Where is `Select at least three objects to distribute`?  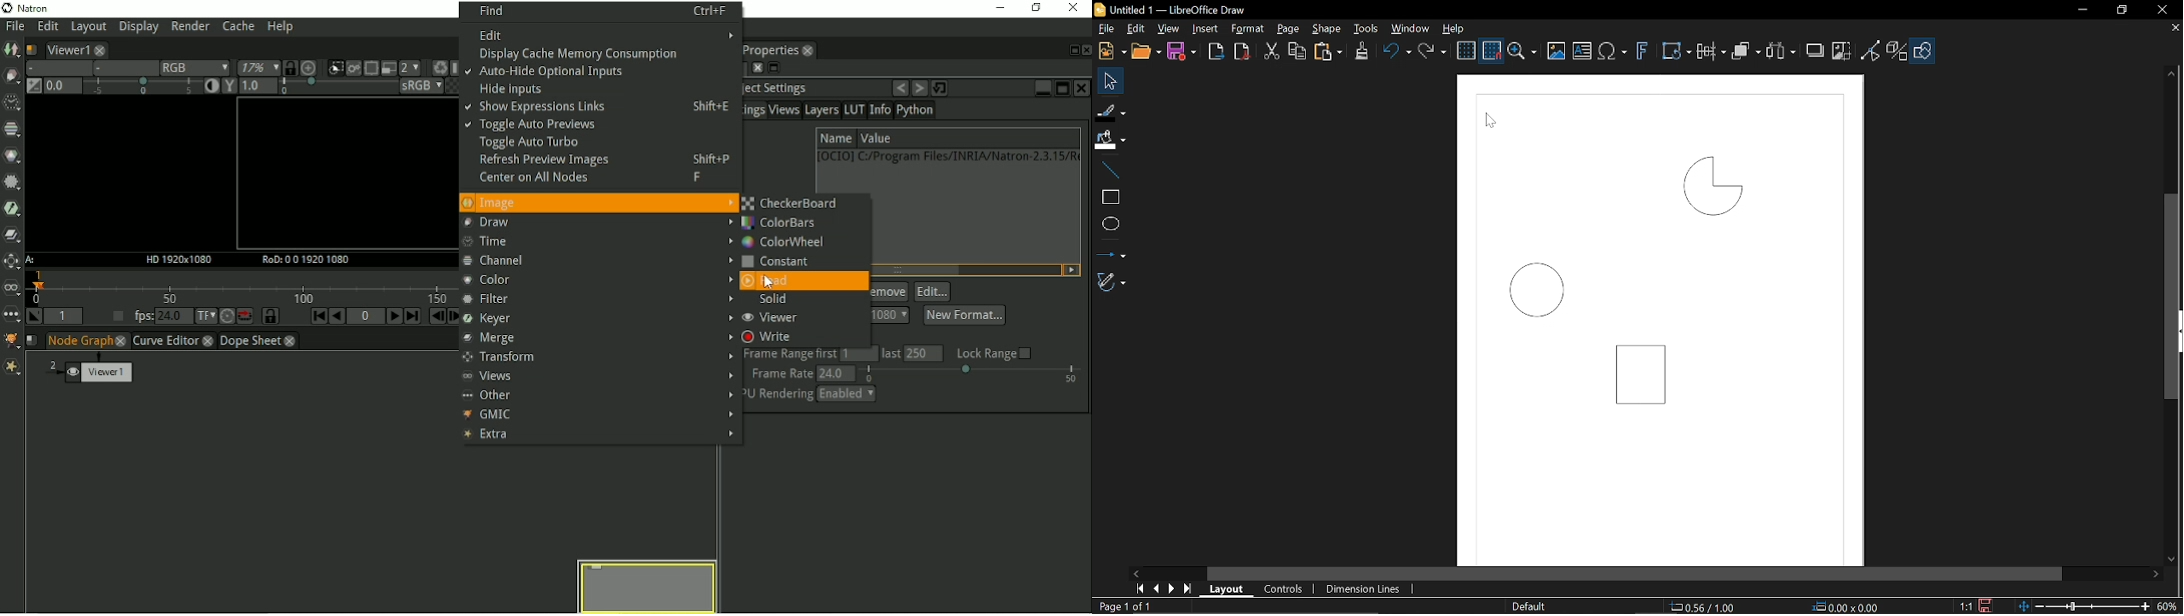 Select at least three objects to distribute is located at coordinates (1783, 51).